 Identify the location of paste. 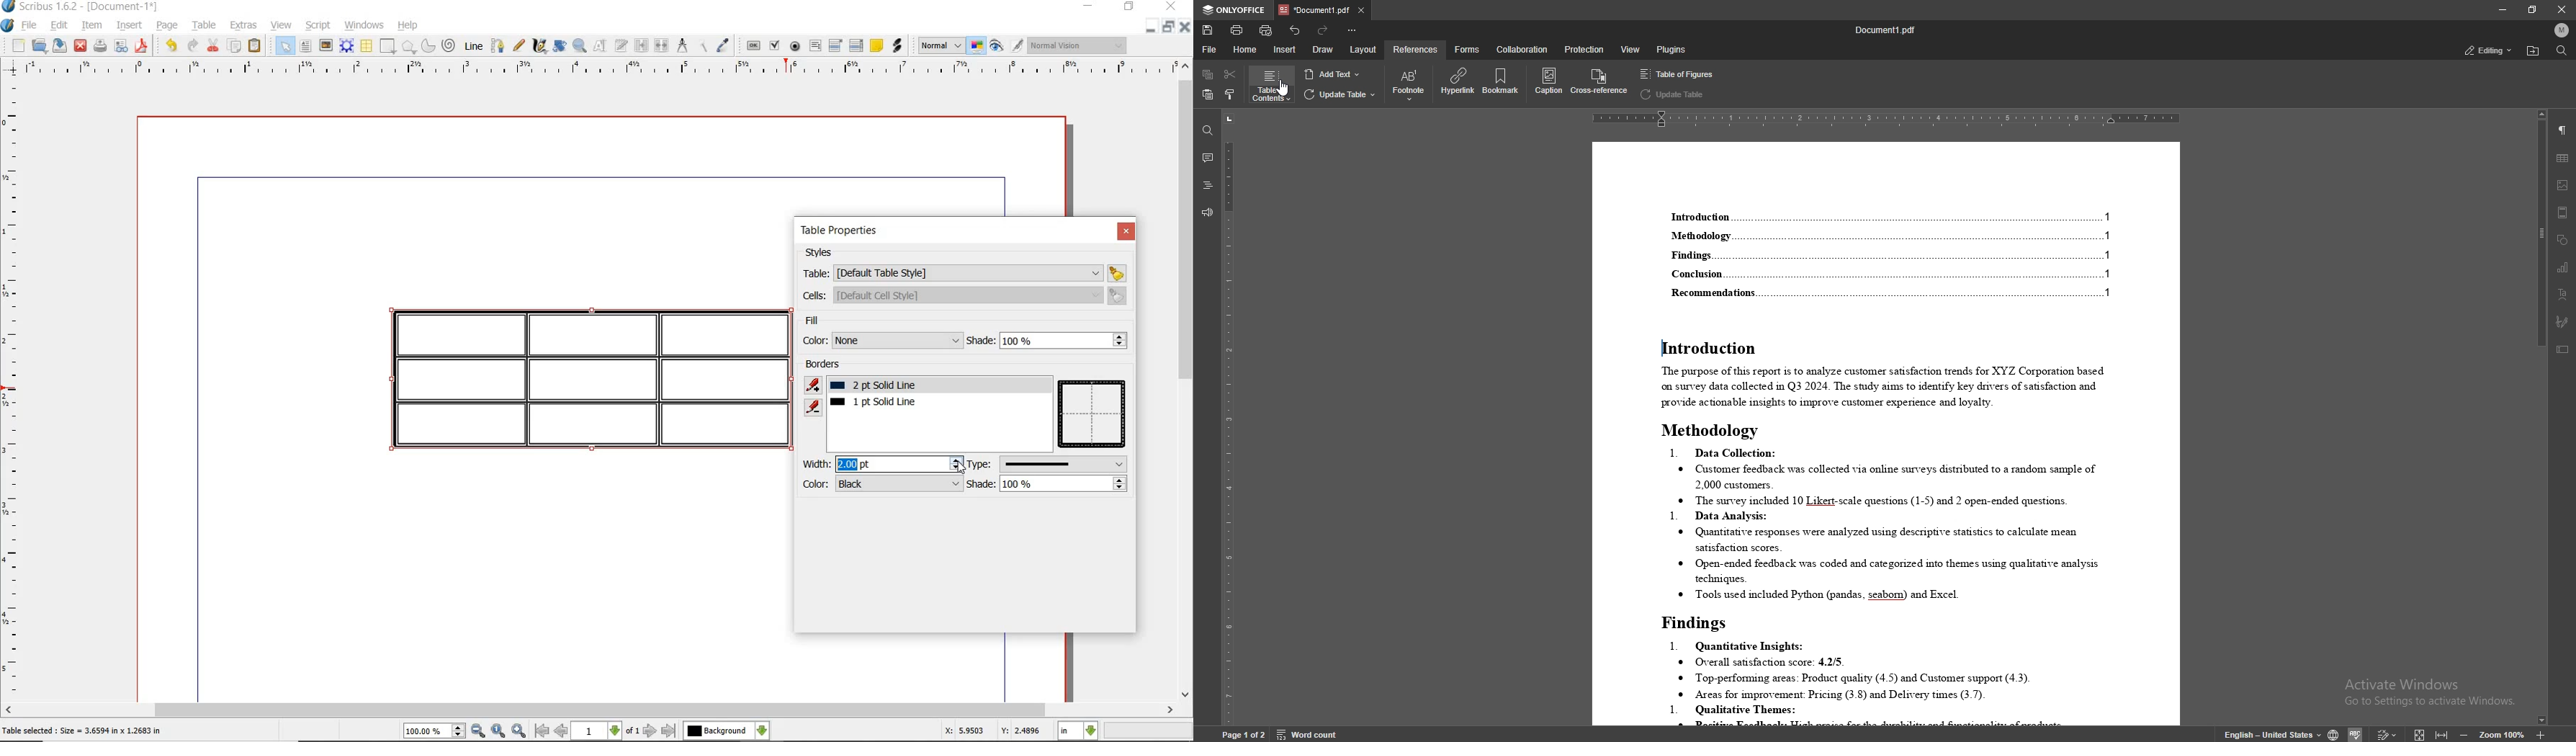
(1208, 94).